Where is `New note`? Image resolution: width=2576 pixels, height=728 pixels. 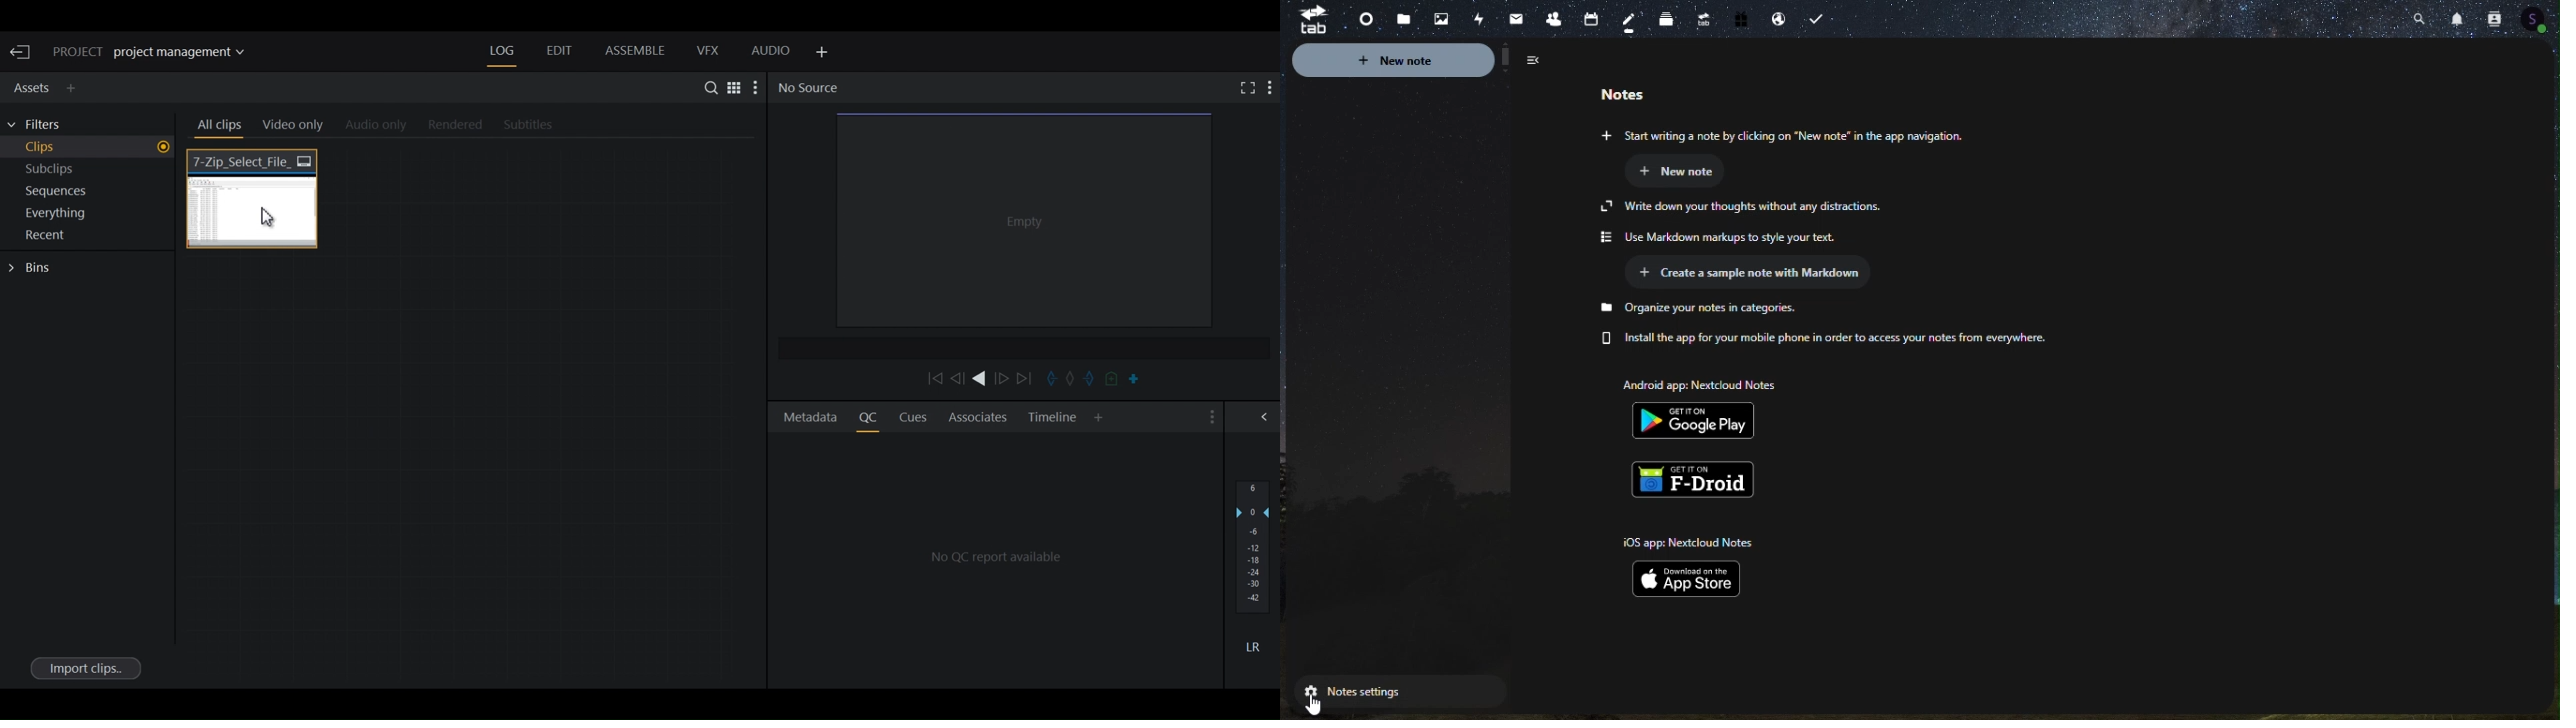 New note is located at coordinates (1691, 172).